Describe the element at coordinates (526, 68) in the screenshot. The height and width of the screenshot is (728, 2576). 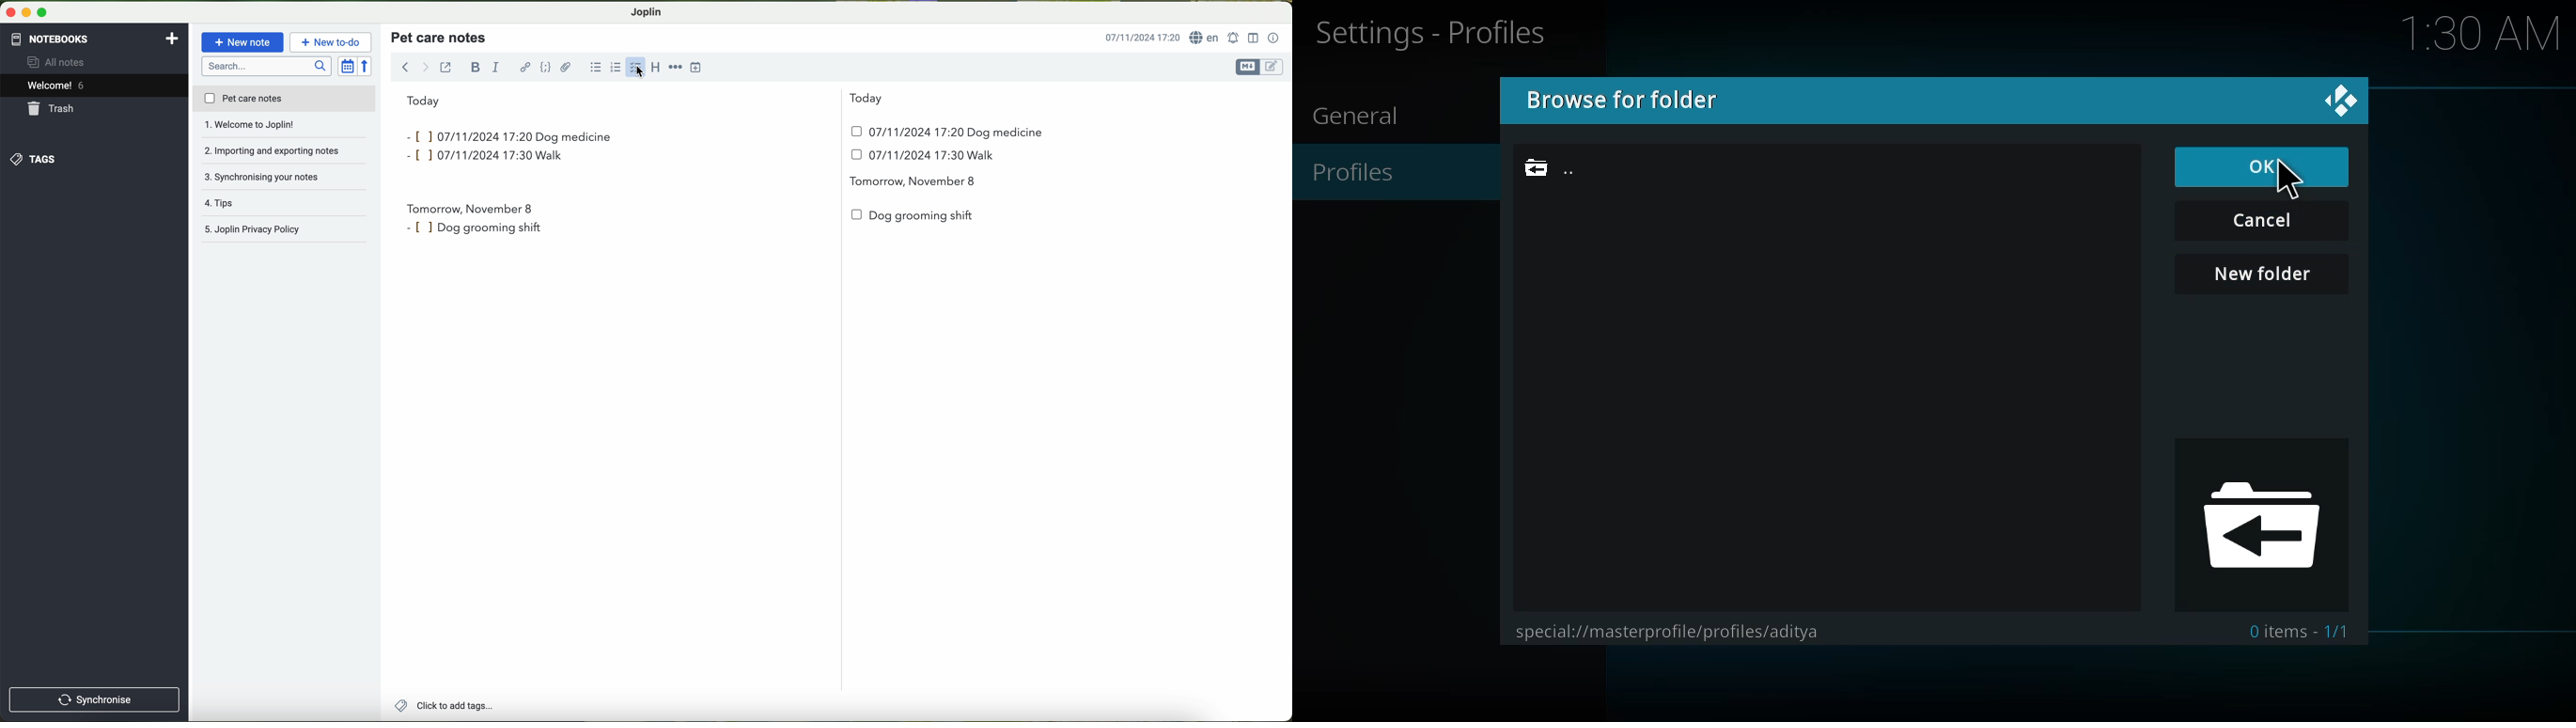
I see `hyperlink` at that location.